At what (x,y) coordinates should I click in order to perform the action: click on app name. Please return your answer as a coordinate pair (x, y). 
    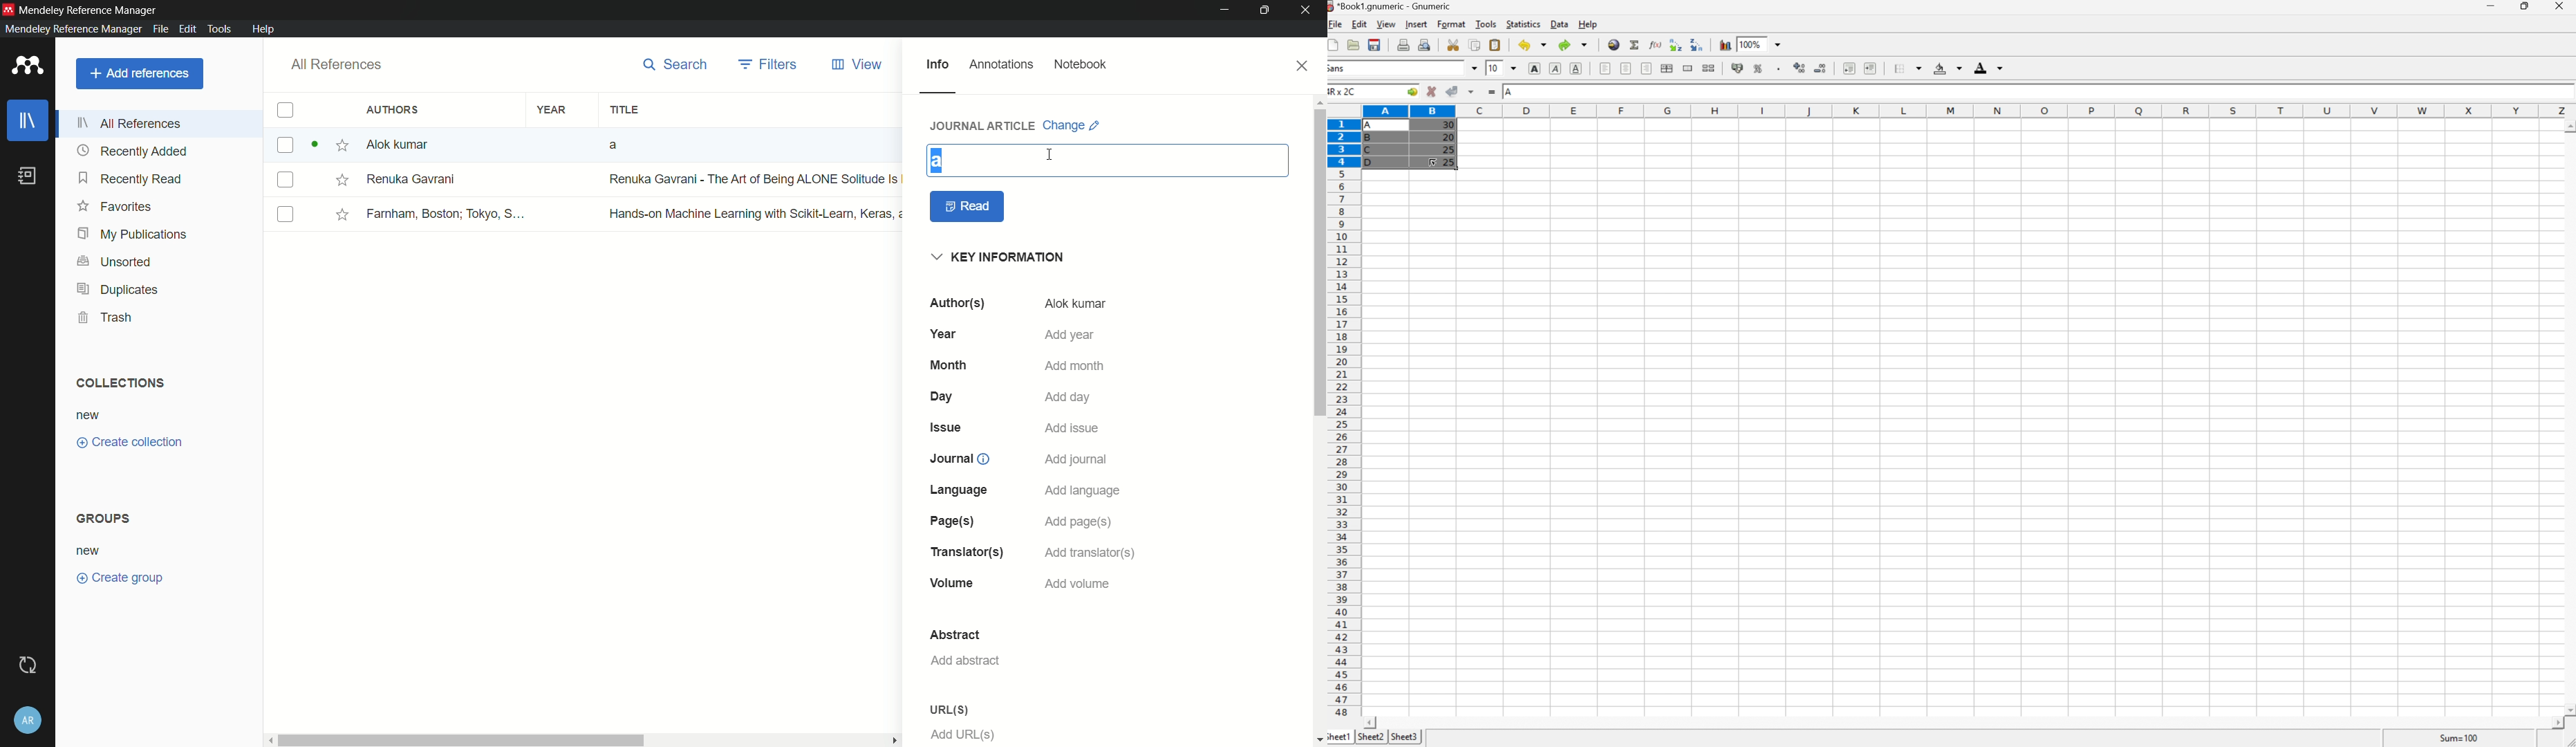
    Looking at the image, I should click on (89, 10).